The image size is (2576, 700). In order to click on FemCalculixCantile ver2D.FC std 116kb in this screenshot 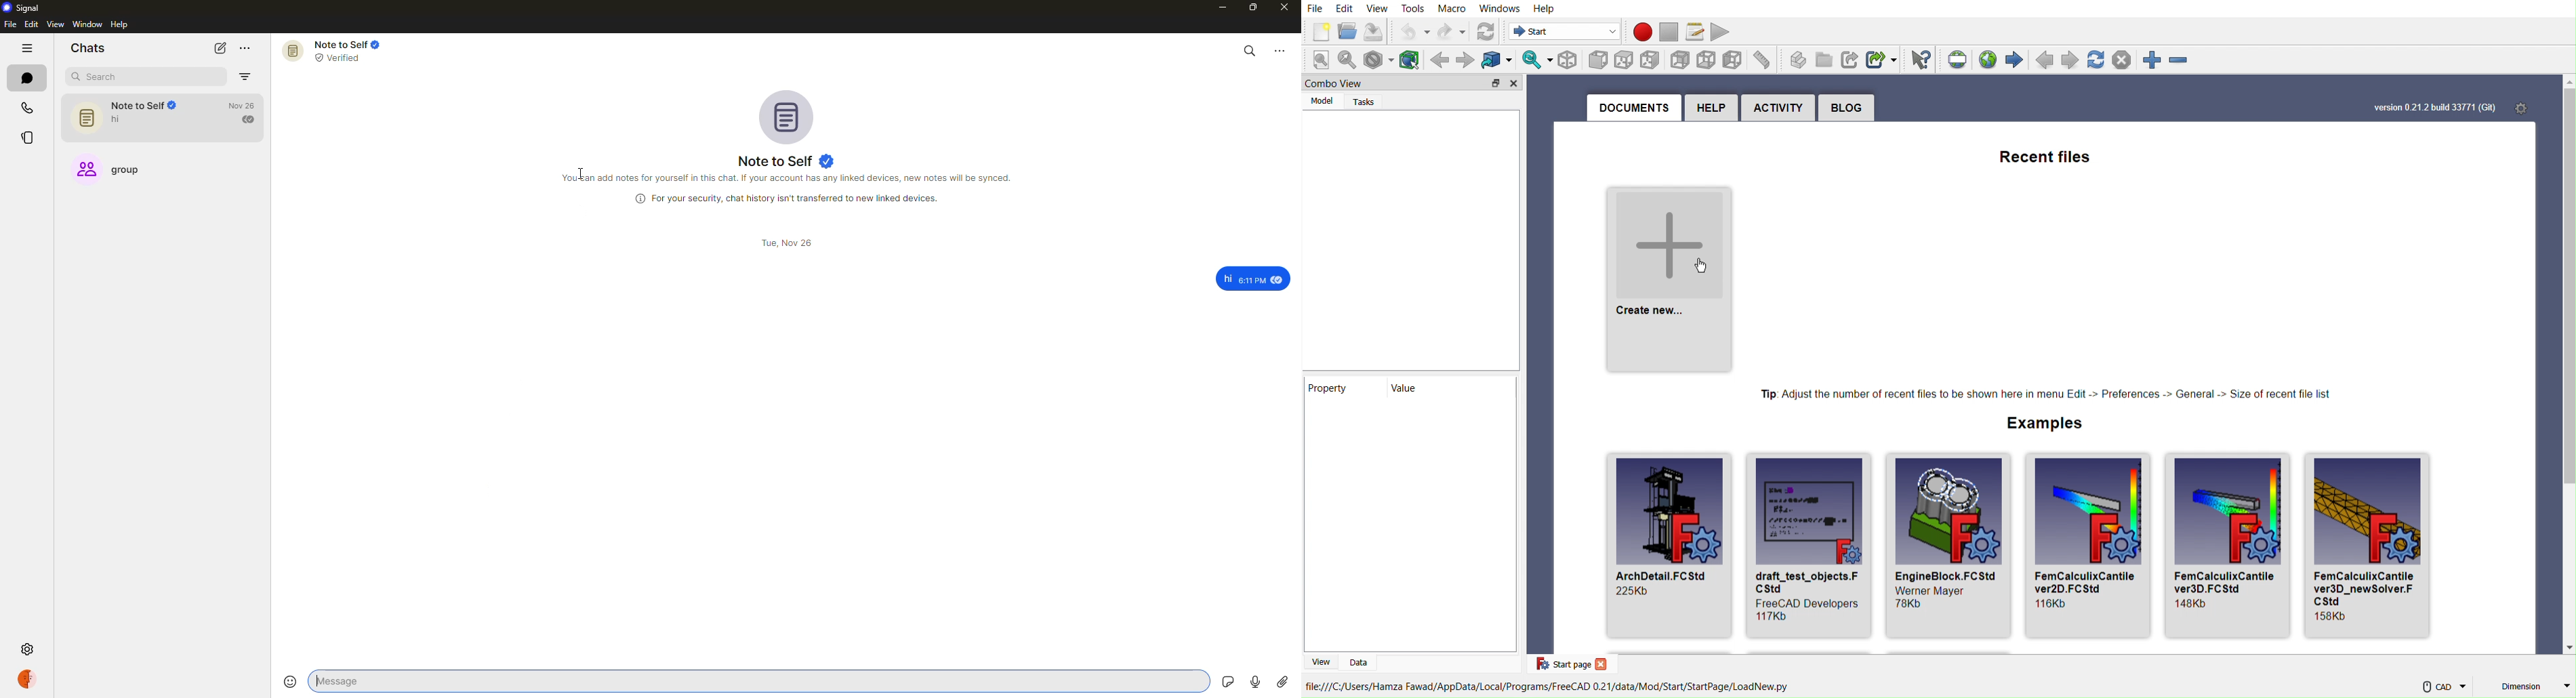, I will do `click(2090, 546)`.